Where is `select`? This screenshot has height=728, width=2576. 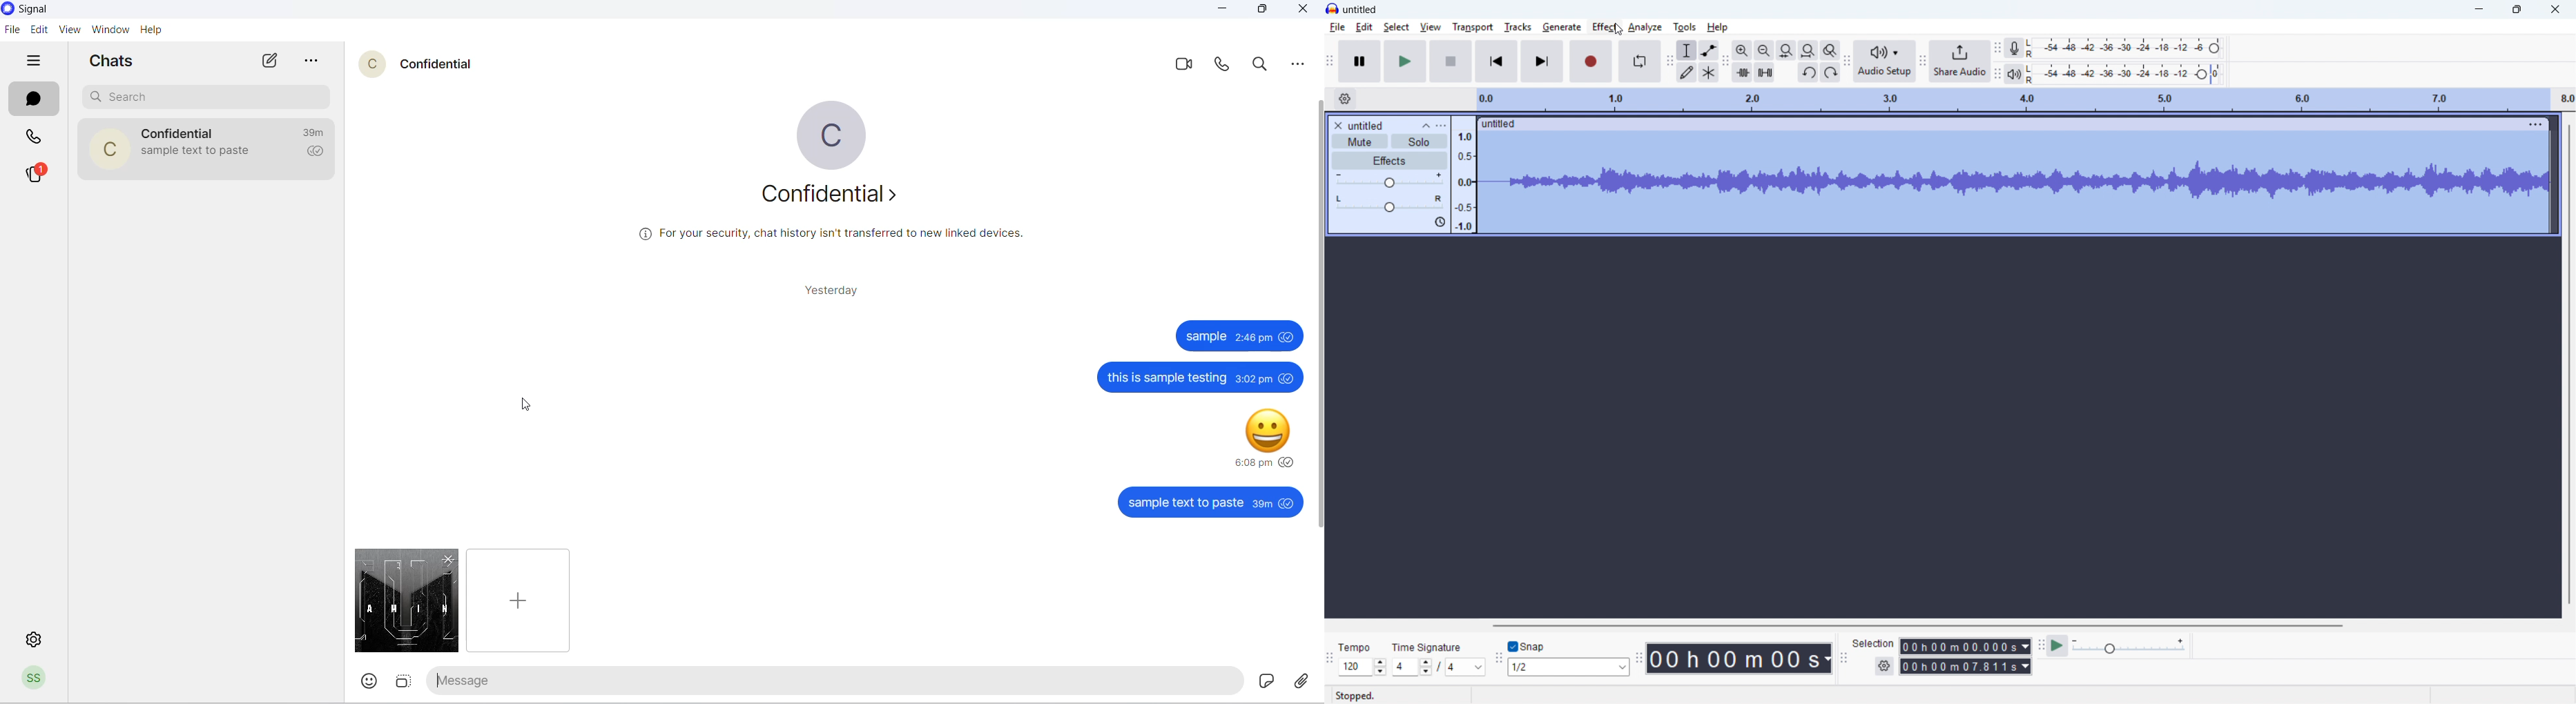 select is located at coordinates (1397, 27).